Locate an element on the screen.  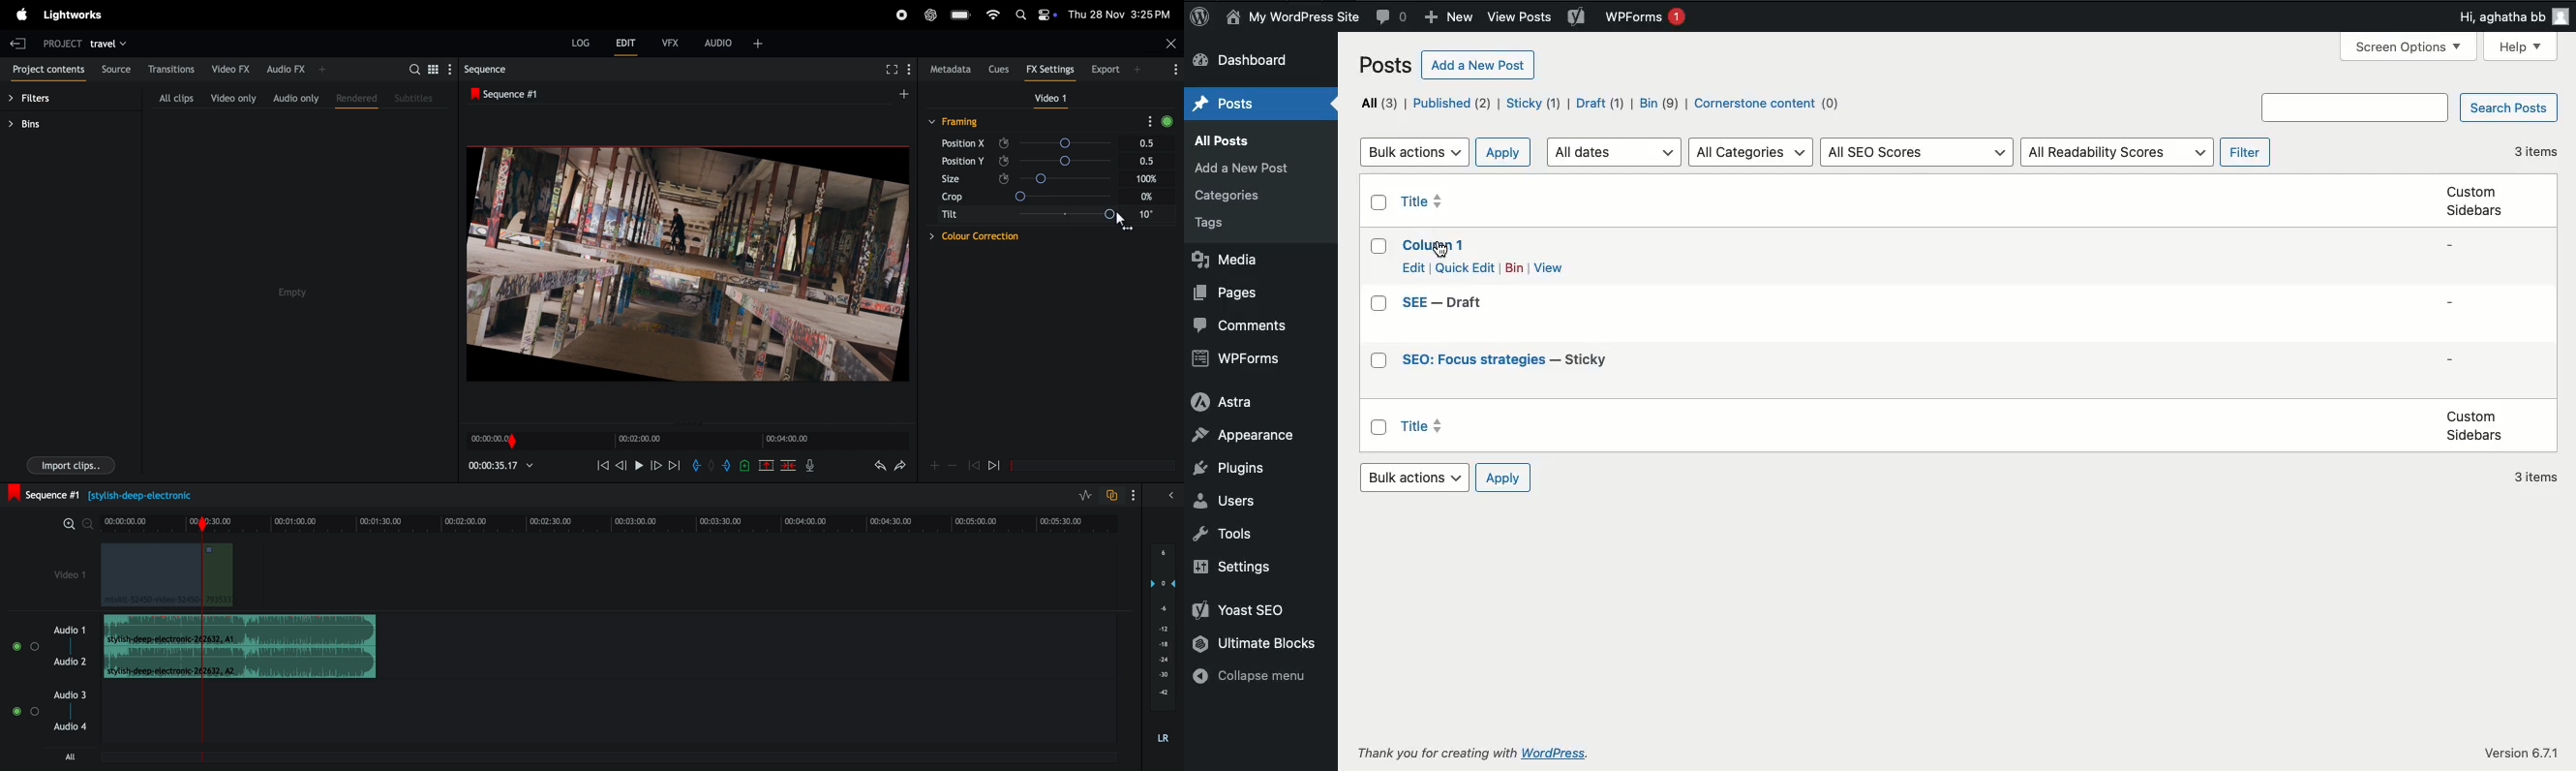
close is located at coordinates (1170, 44).